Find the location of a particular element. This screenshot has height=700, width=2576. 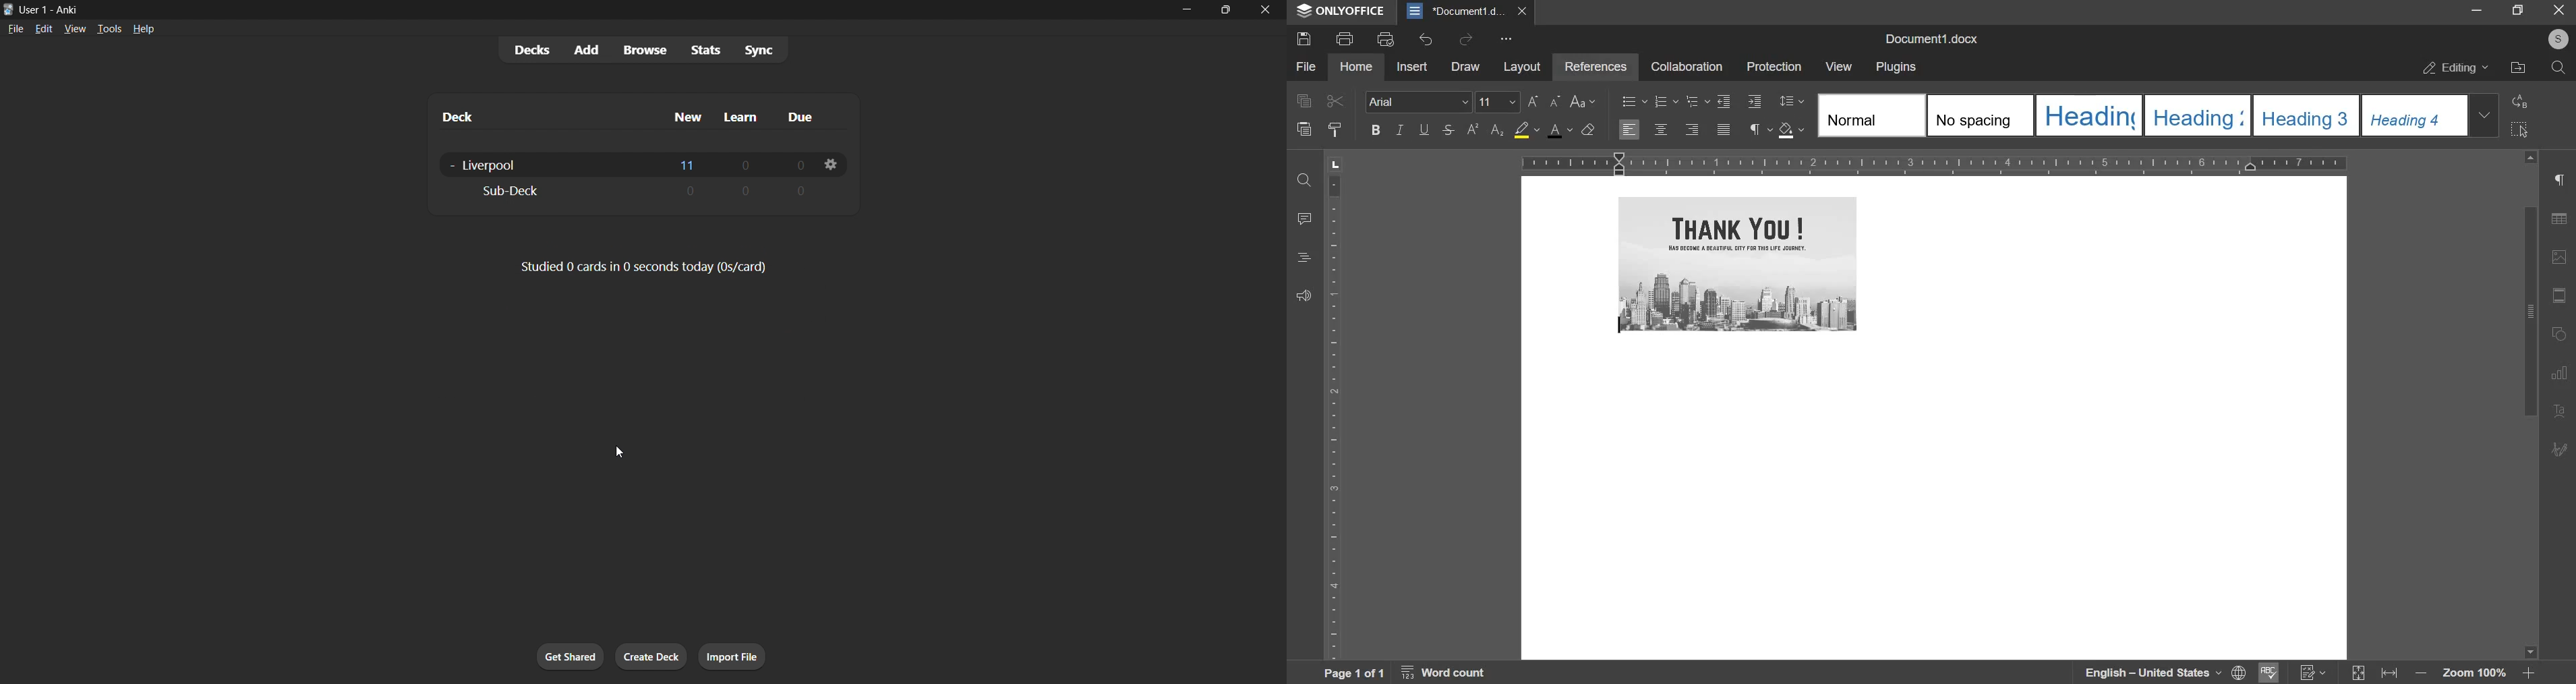

decrease indent is located at coordinates (1724, 101).